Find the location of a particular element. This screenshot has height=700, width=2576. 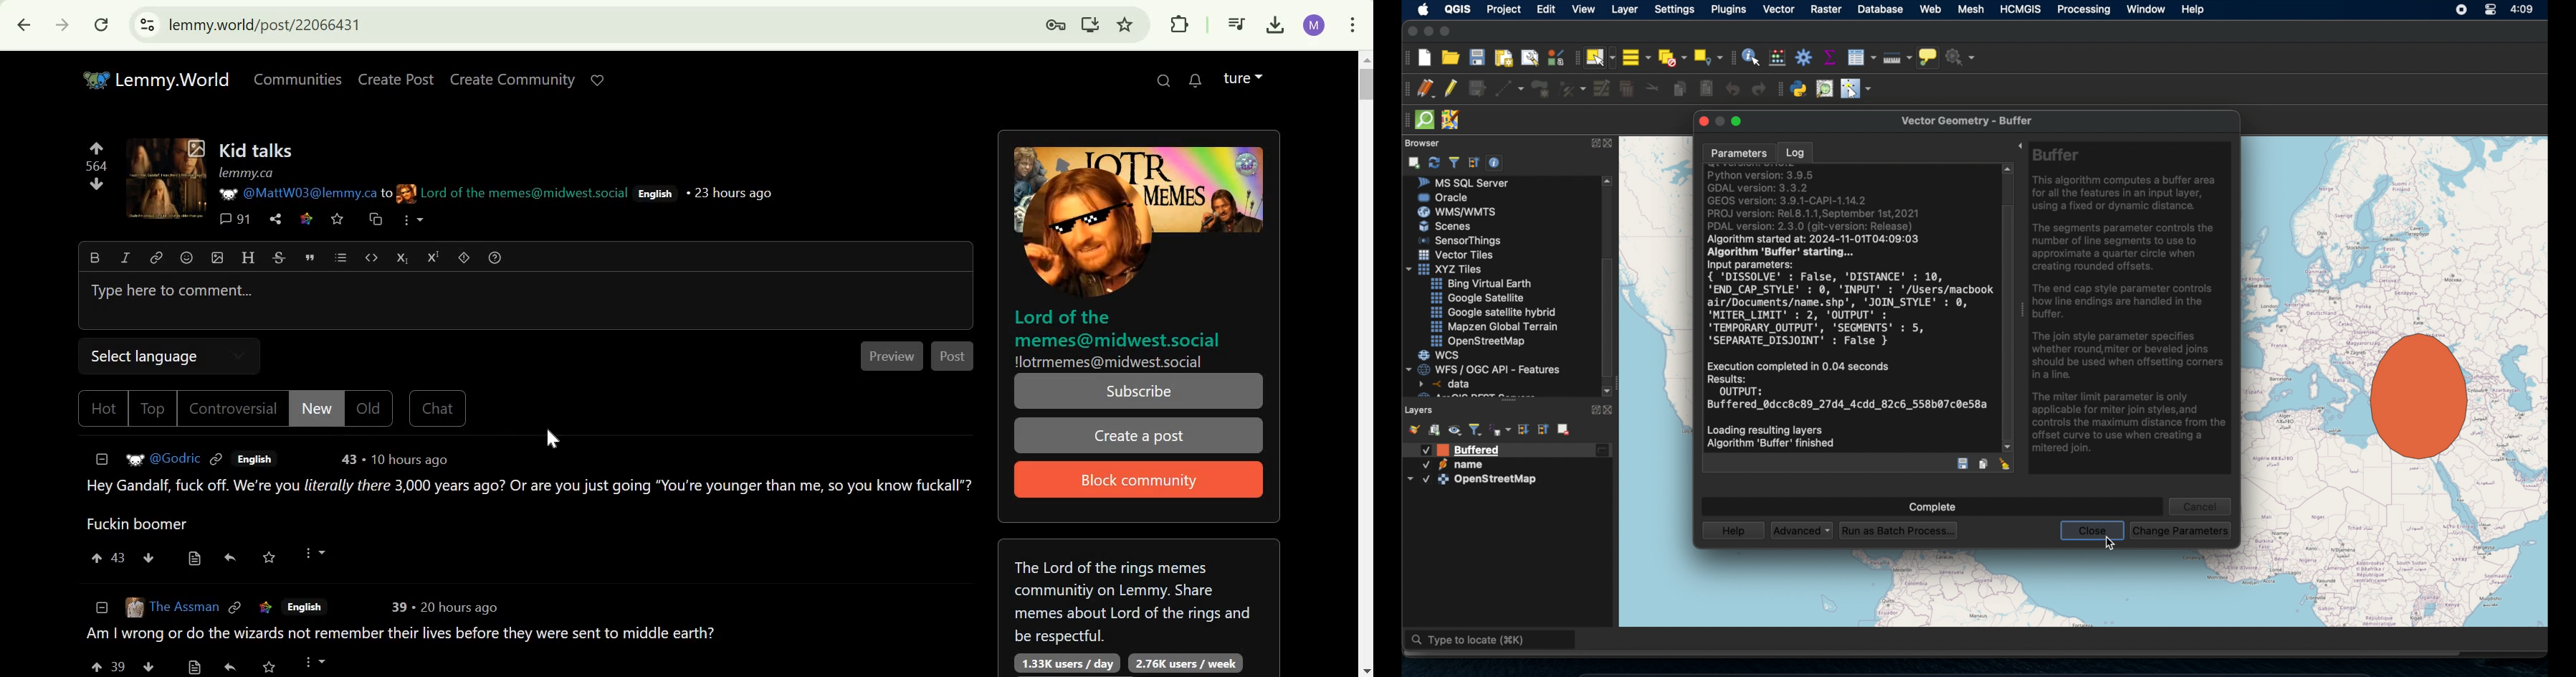

open print layout is located at coordinates (1504, 60).